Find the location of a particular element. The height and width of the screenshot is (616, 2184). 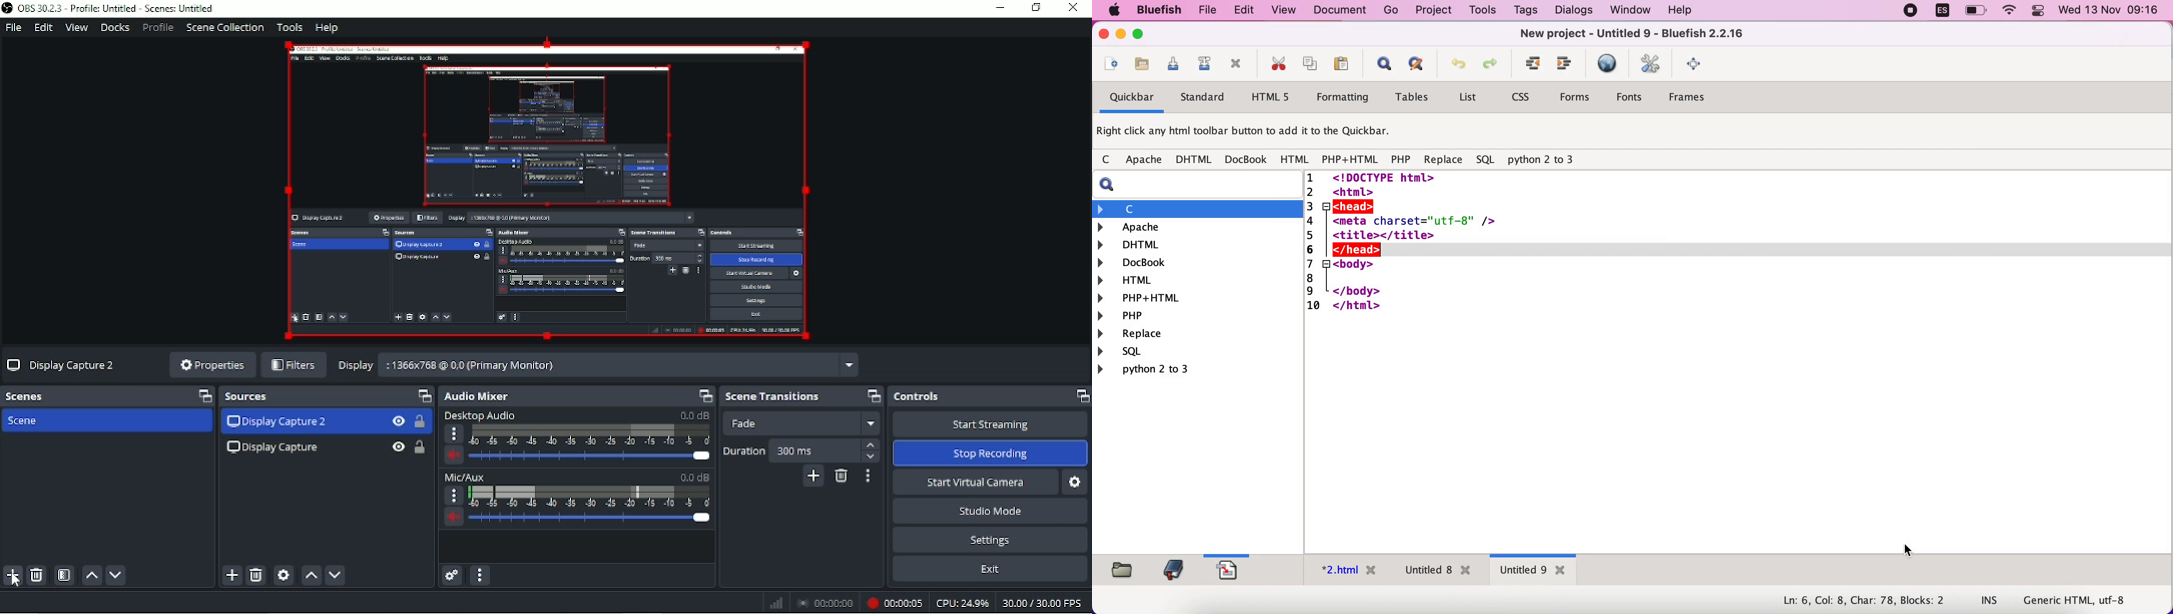

undo is located at coordinates (1454, 68).